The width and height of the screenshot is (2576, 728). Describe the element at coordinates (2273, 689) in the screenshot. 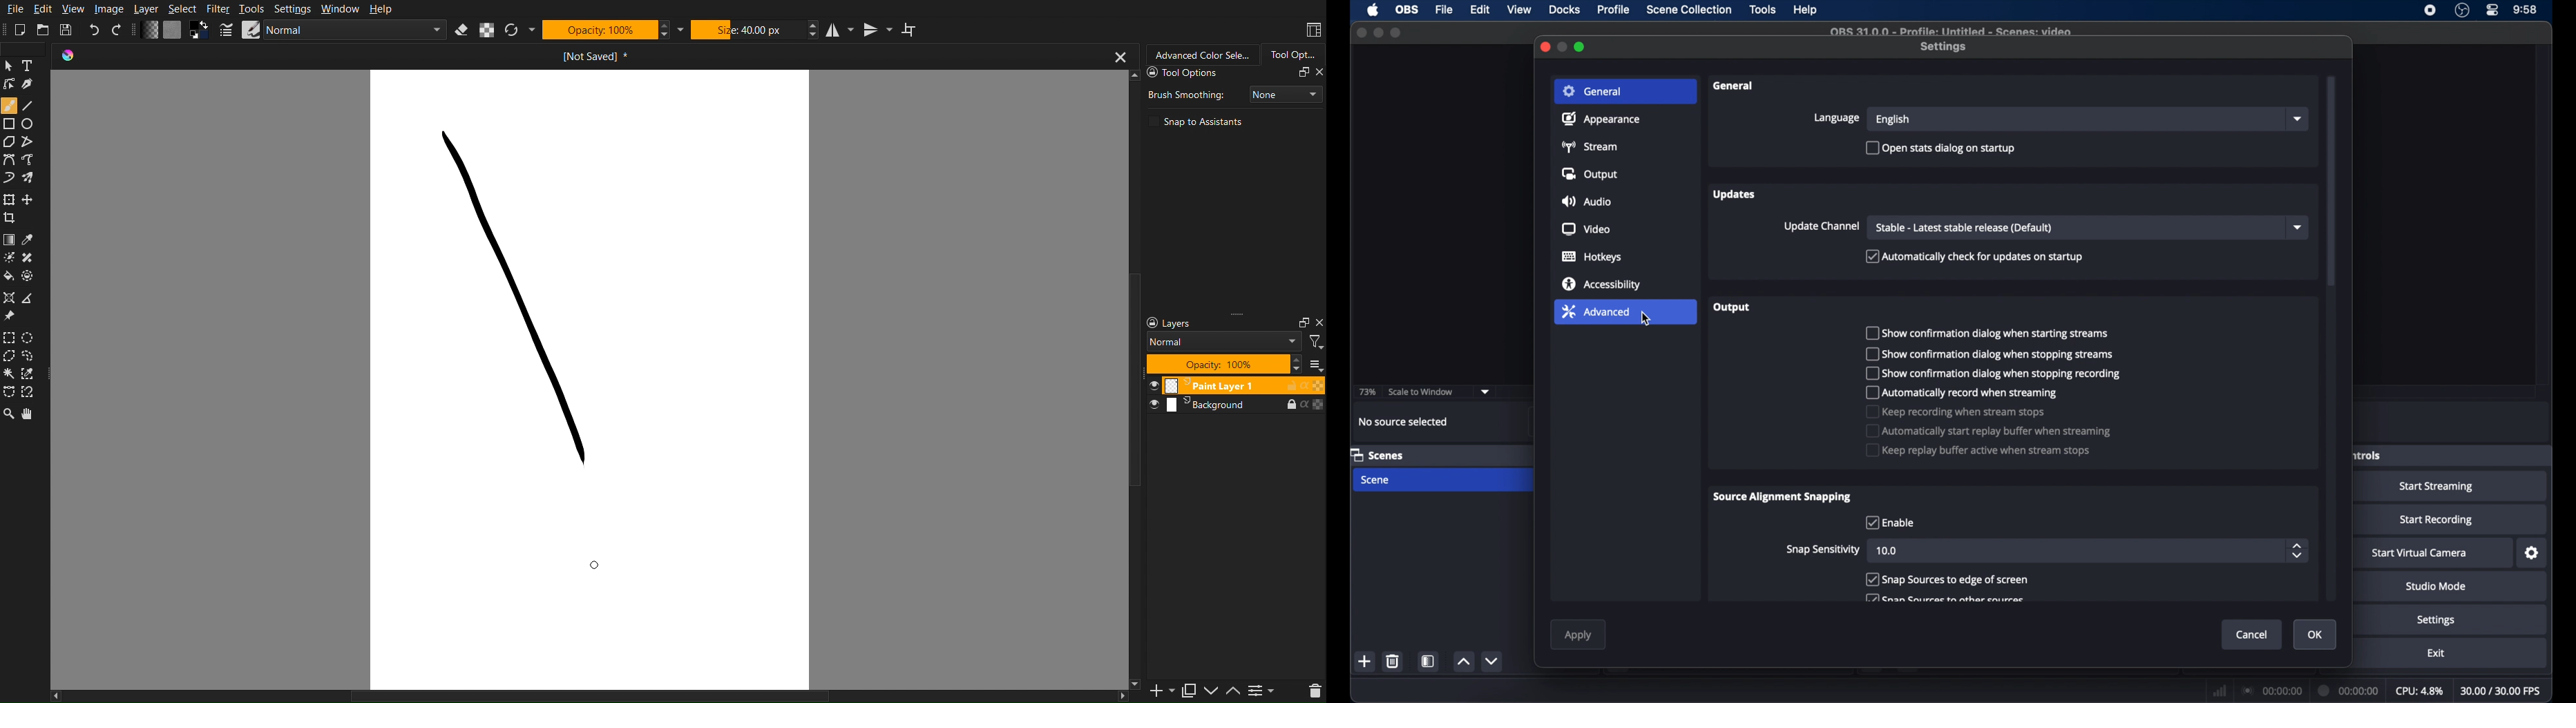

I see `connection` at that location.